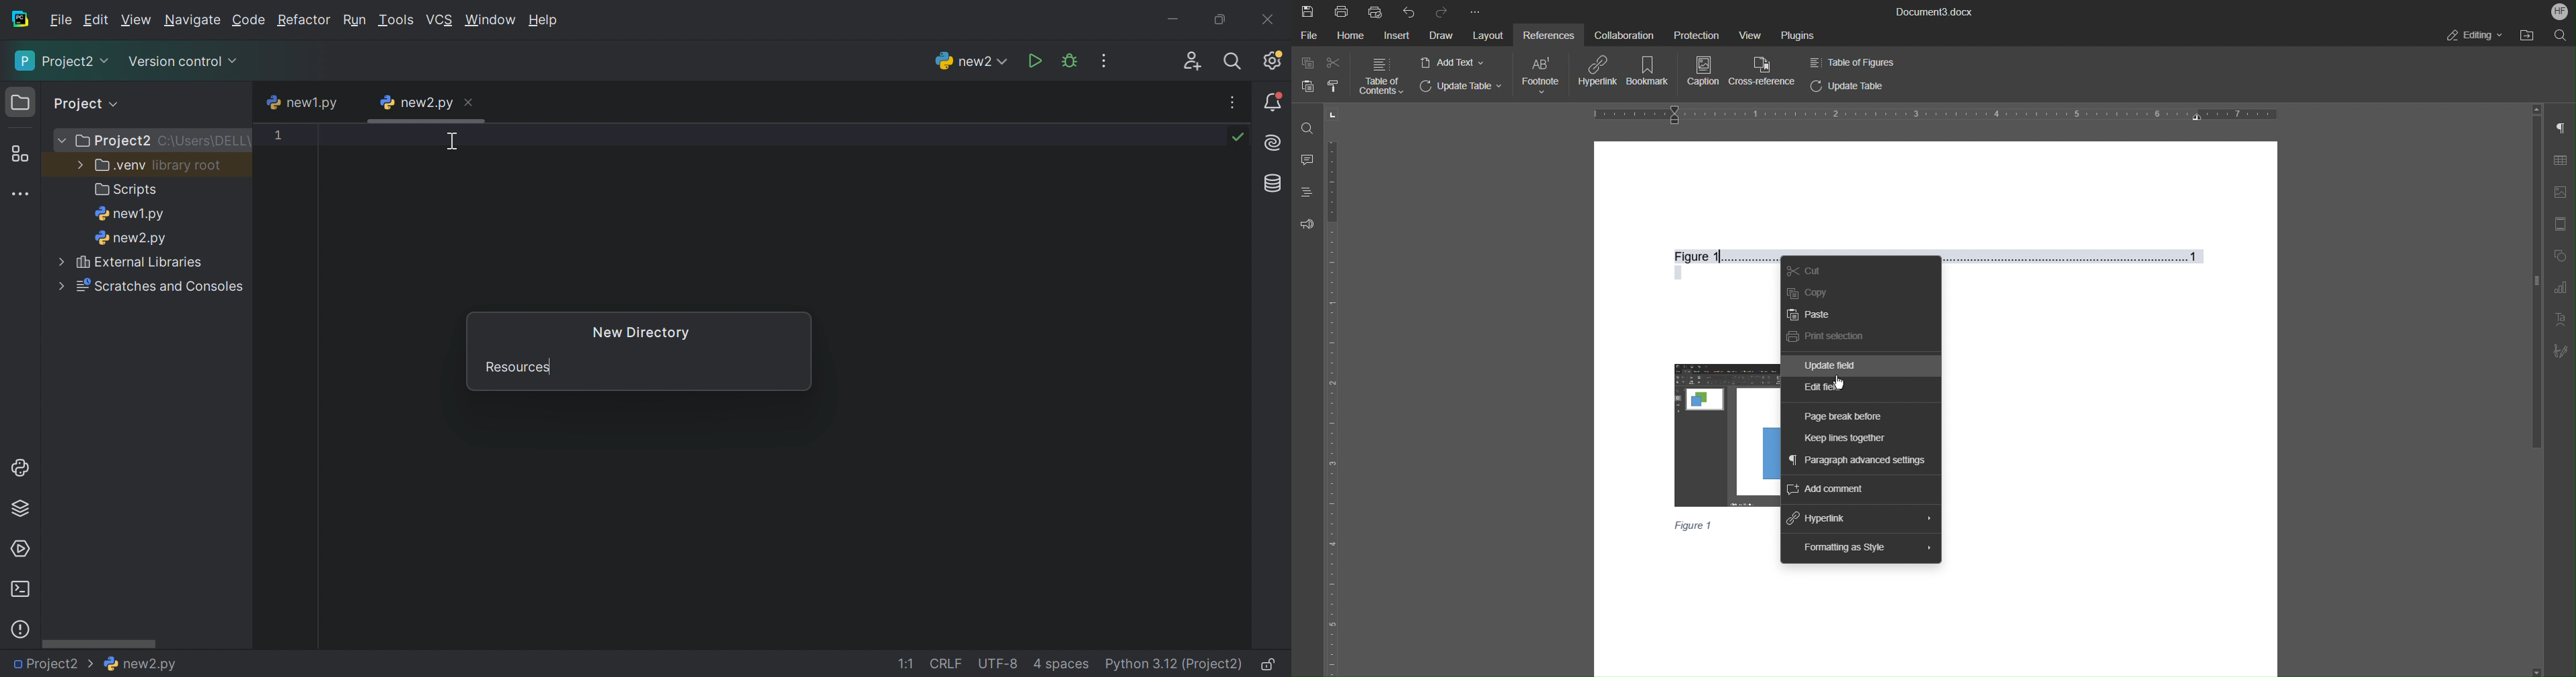 The width and height of the screenshot is (2576, 700). Describe the element at coordinates (1846, 439) in the screenshot. I see `Keep lines together` at that location.